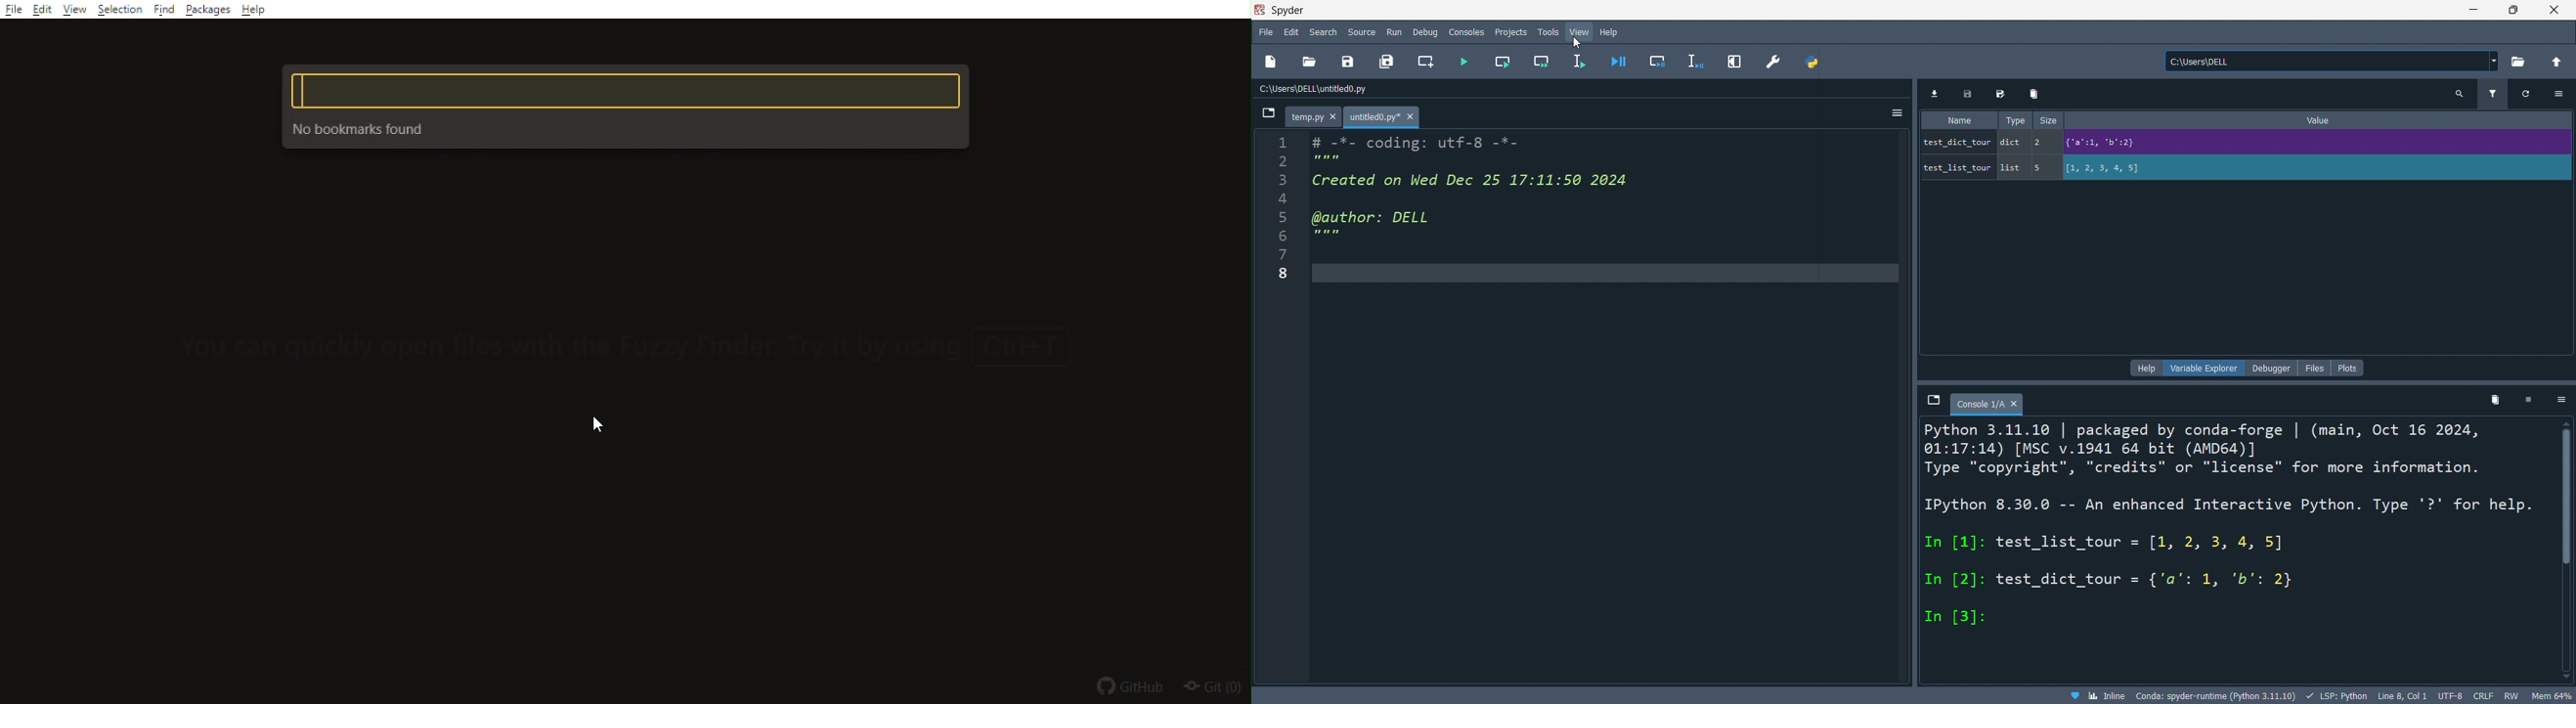 The height and width of the screenshot is (728, 2576). Describe the element at coordinates (1424, 62) in the screenshot. I see `new cell` at that location.